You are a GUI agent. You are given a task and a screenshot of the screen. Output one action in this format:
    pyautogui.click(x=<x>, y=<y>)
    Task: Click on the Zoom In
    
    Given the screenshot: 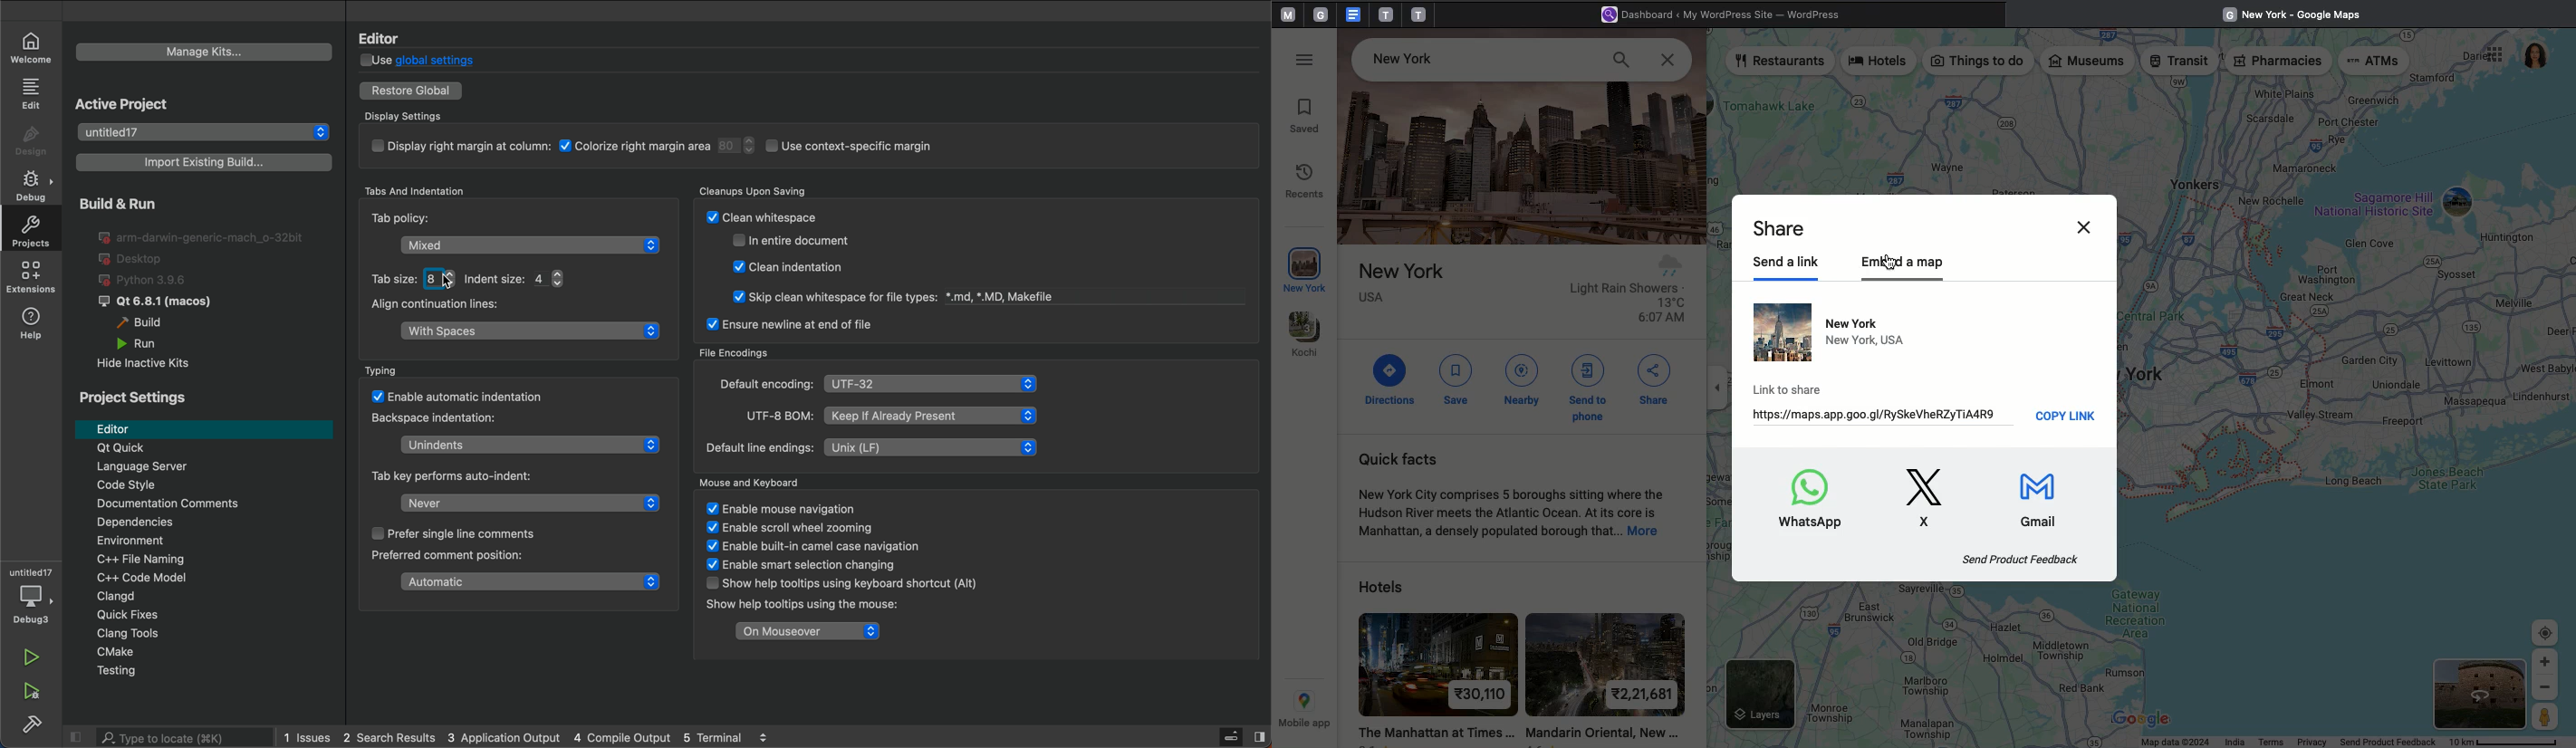 What is the action you would take?
    pyautogui.click(x=2545, y=662)
    